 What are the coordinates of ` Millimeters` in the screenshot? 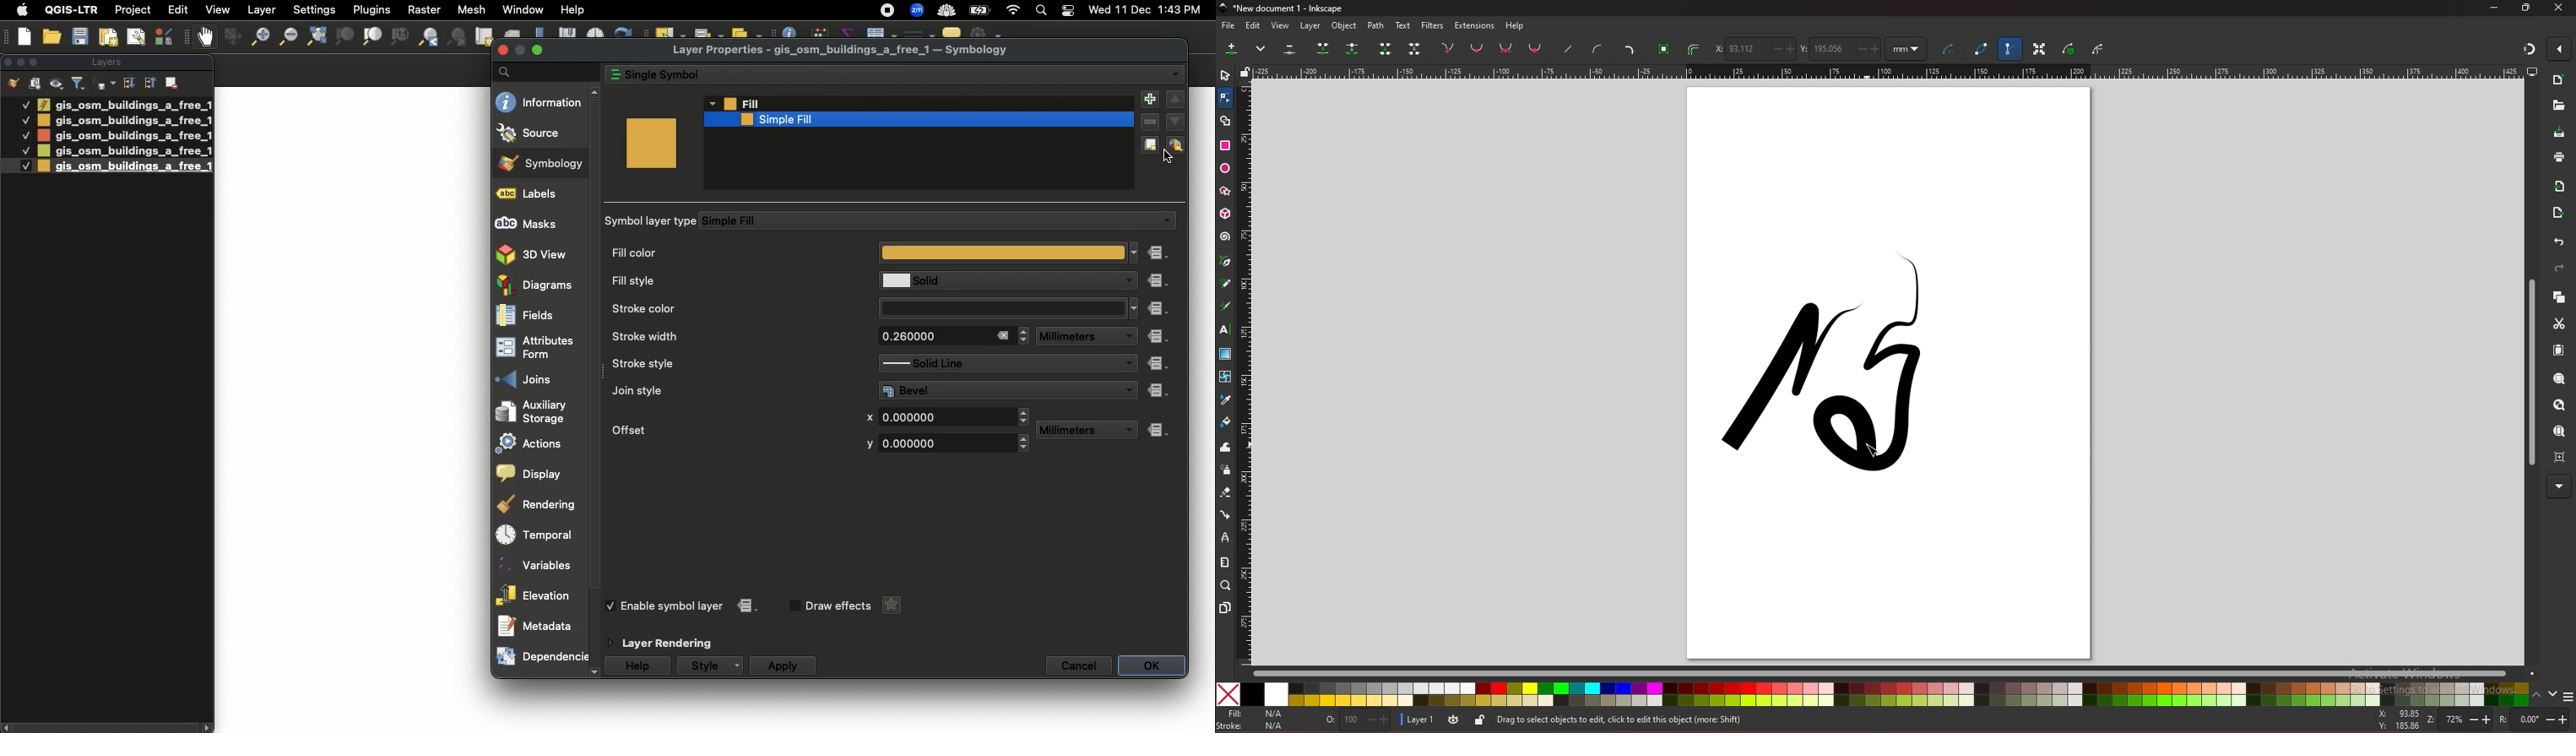 It's located at (1070, 337).